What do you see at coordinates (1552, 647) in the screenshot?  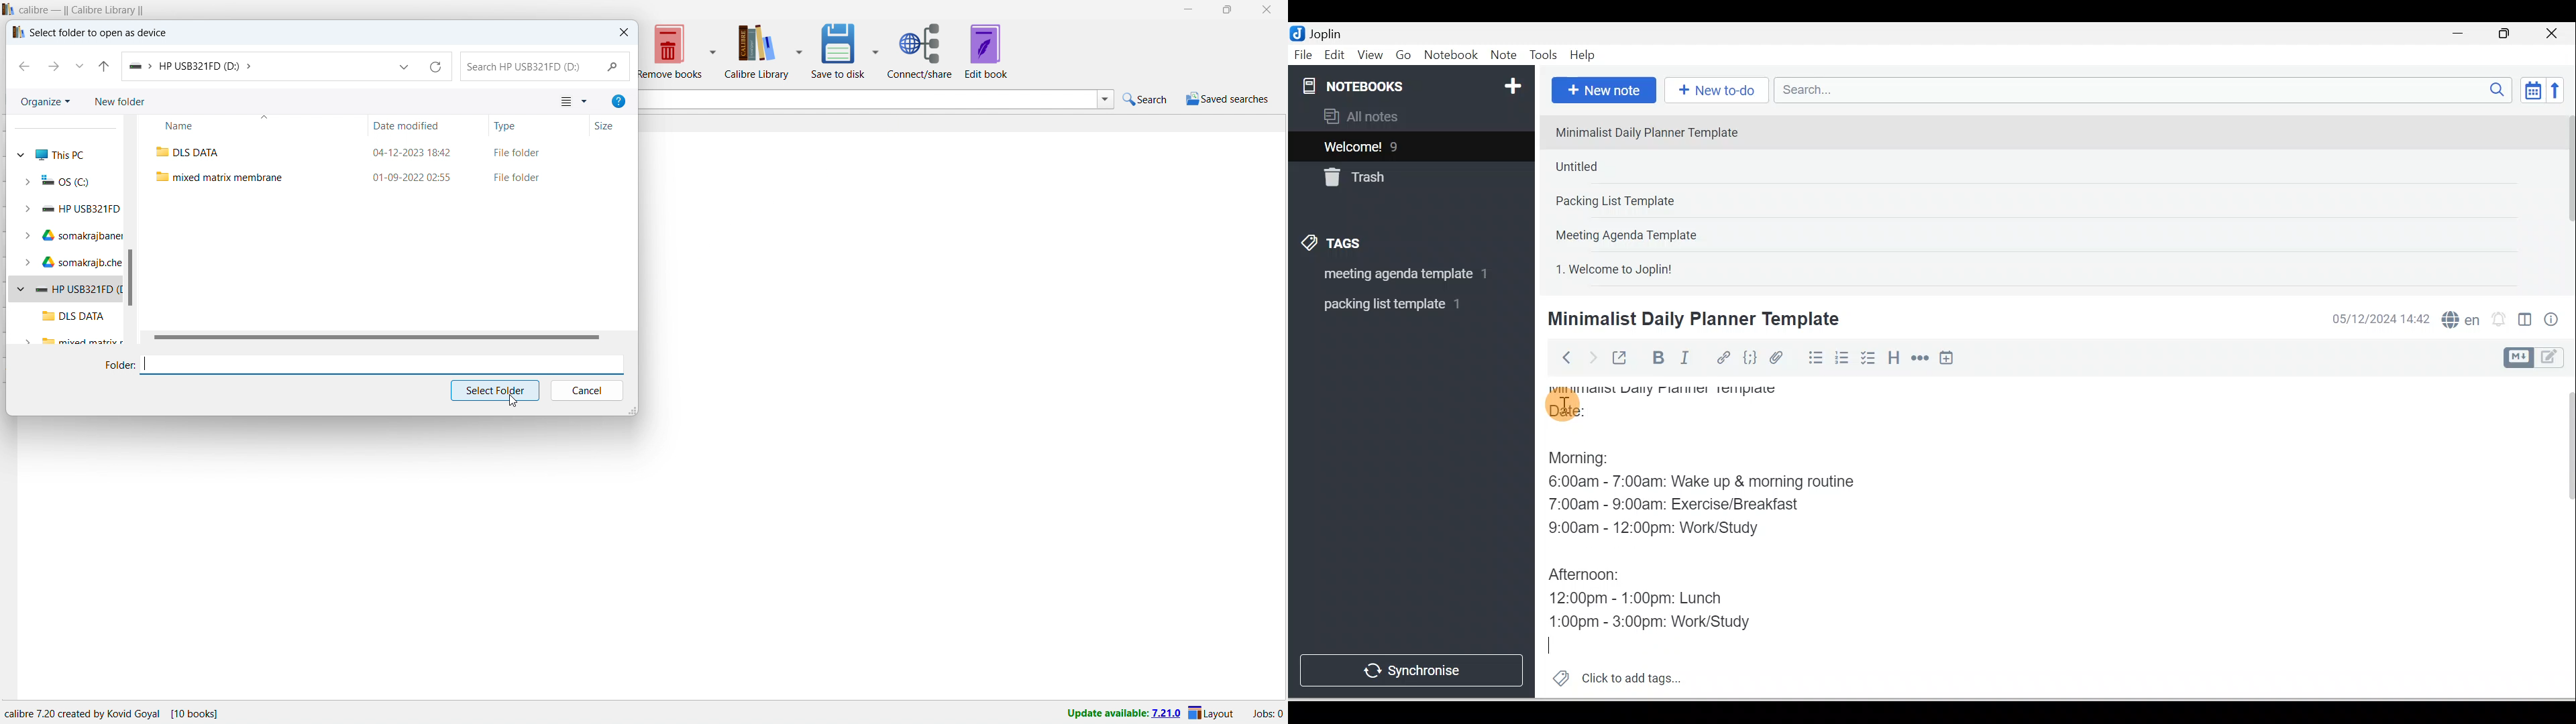 I see `Cursor` at bounding box center [1552, 647].